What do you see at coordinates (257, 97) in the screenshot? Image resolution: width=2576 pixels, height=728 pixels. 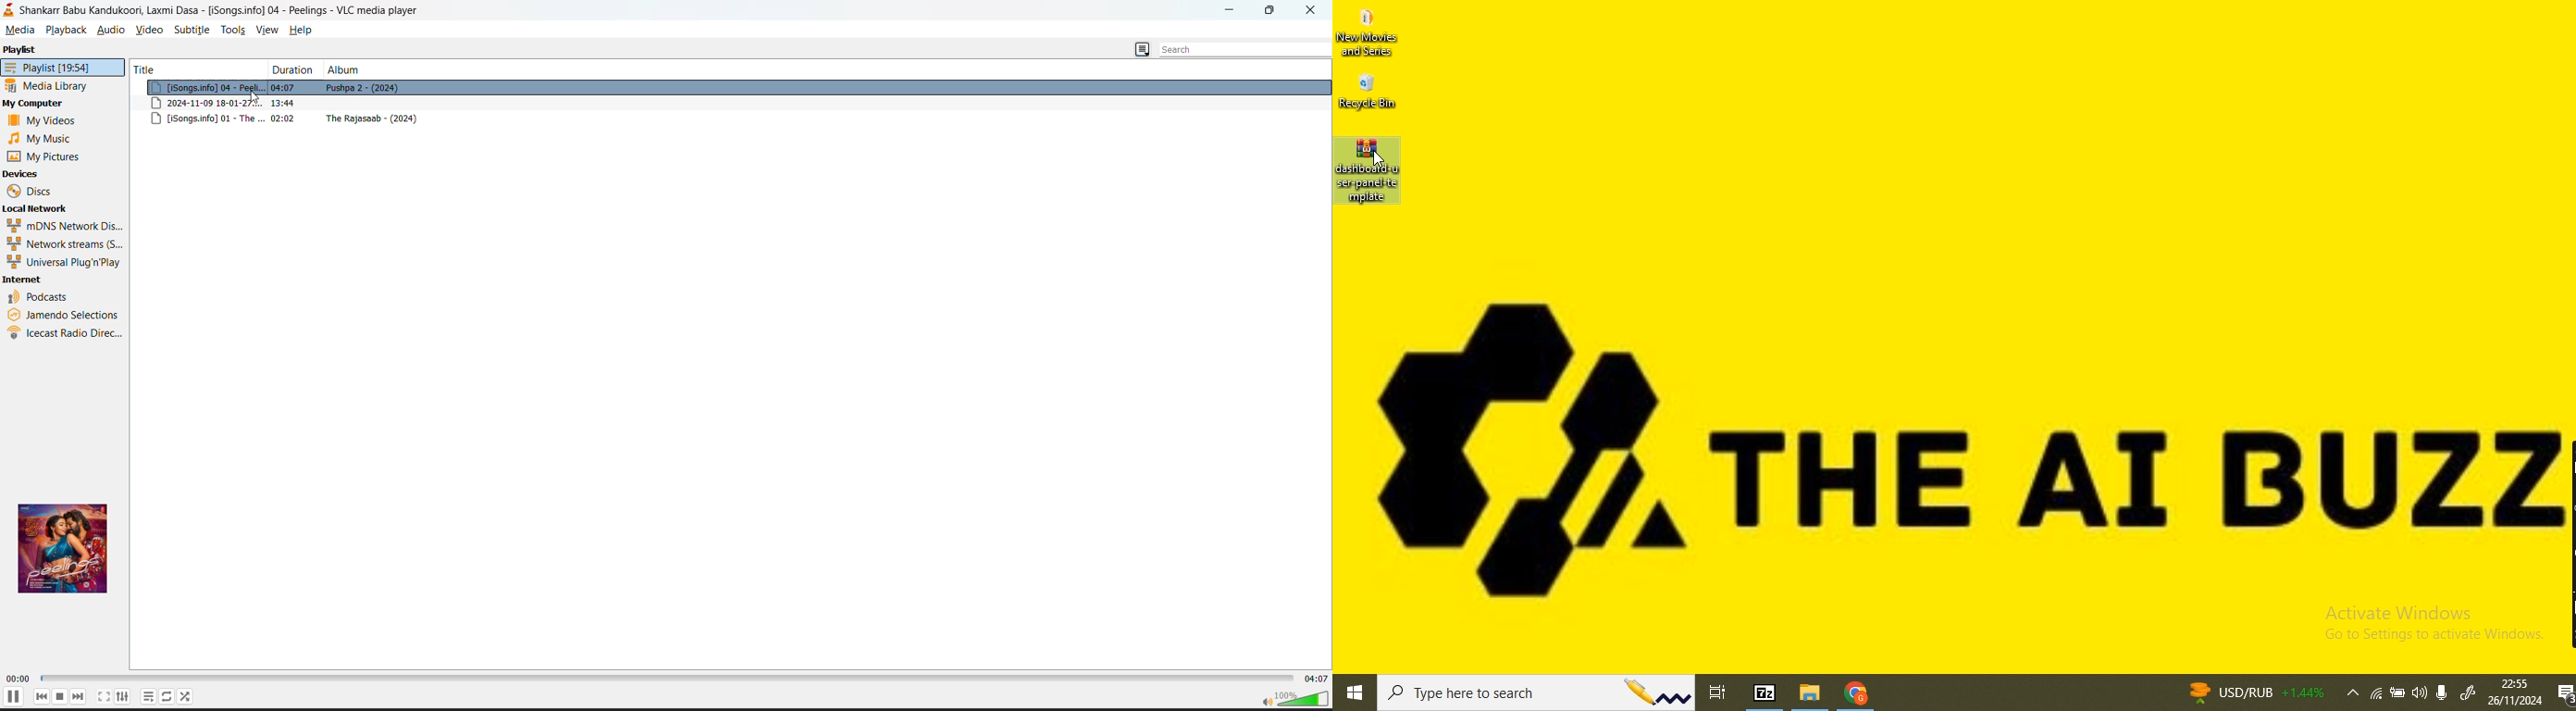 I see `cursor` at bounding box center [257, 97].